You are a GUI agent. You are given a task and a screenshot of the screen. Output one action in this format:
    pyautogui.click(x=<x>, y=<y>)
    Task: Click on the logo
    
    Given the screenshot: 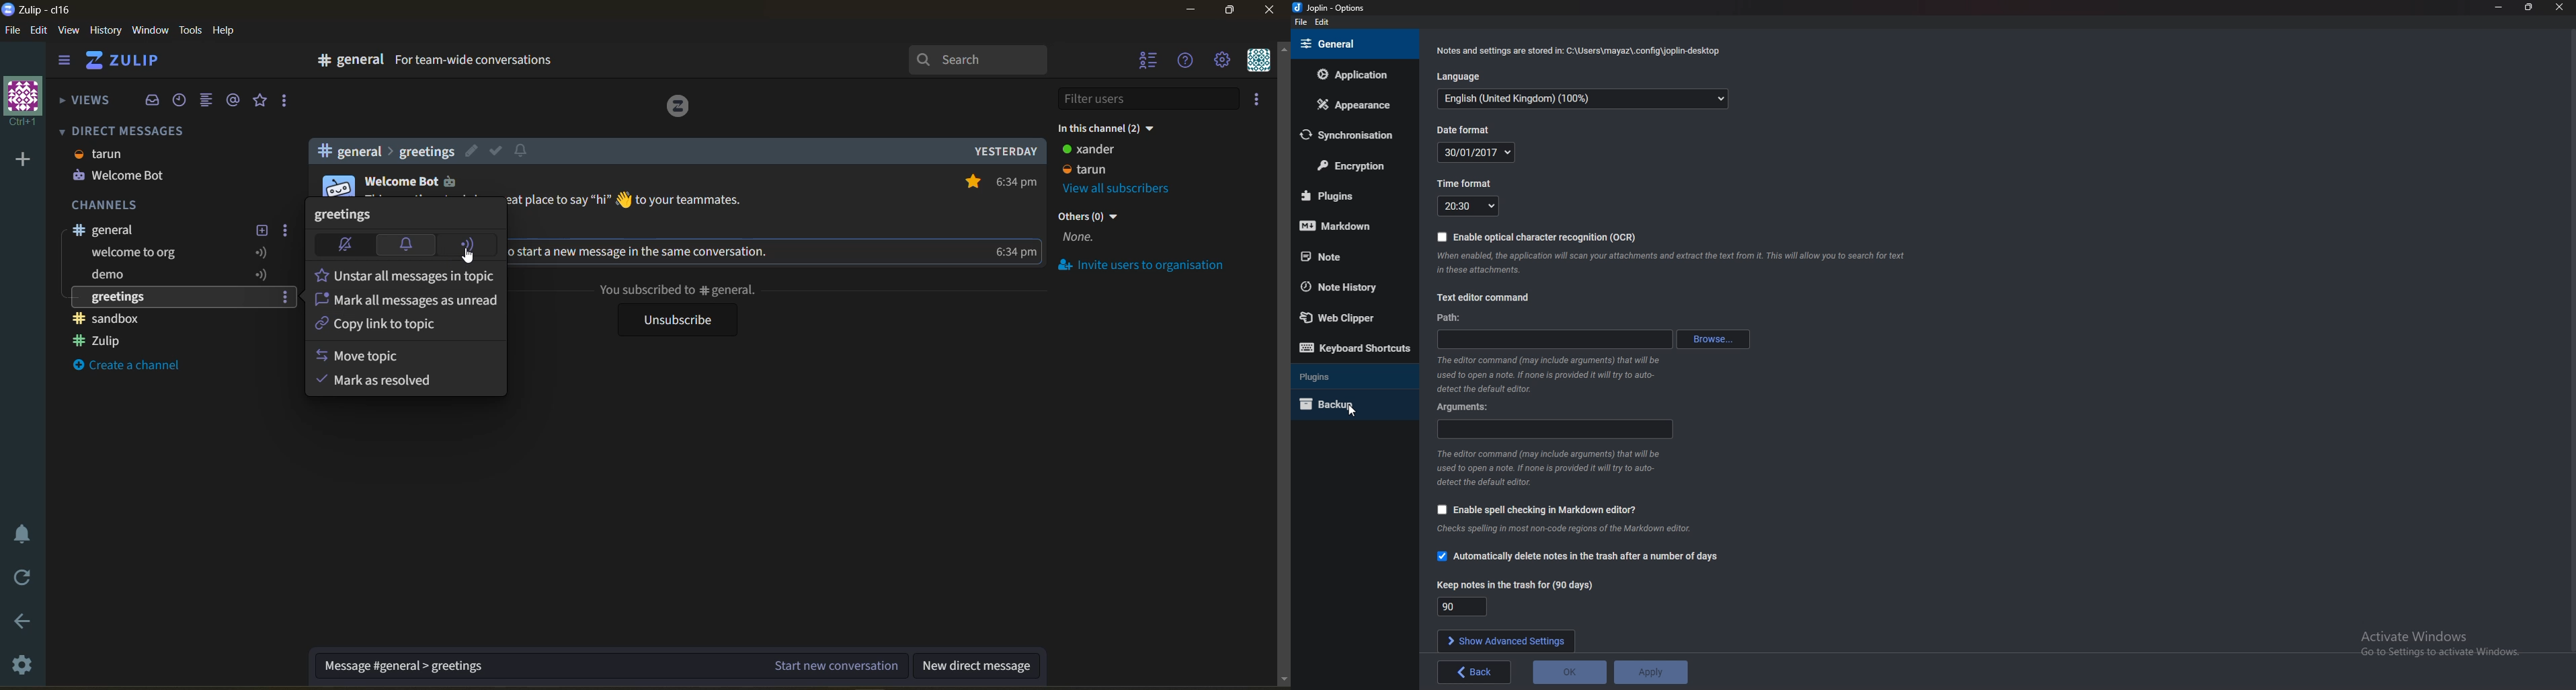 What is the action you would take?
    pyautogui.click(x=678, y=108)
    